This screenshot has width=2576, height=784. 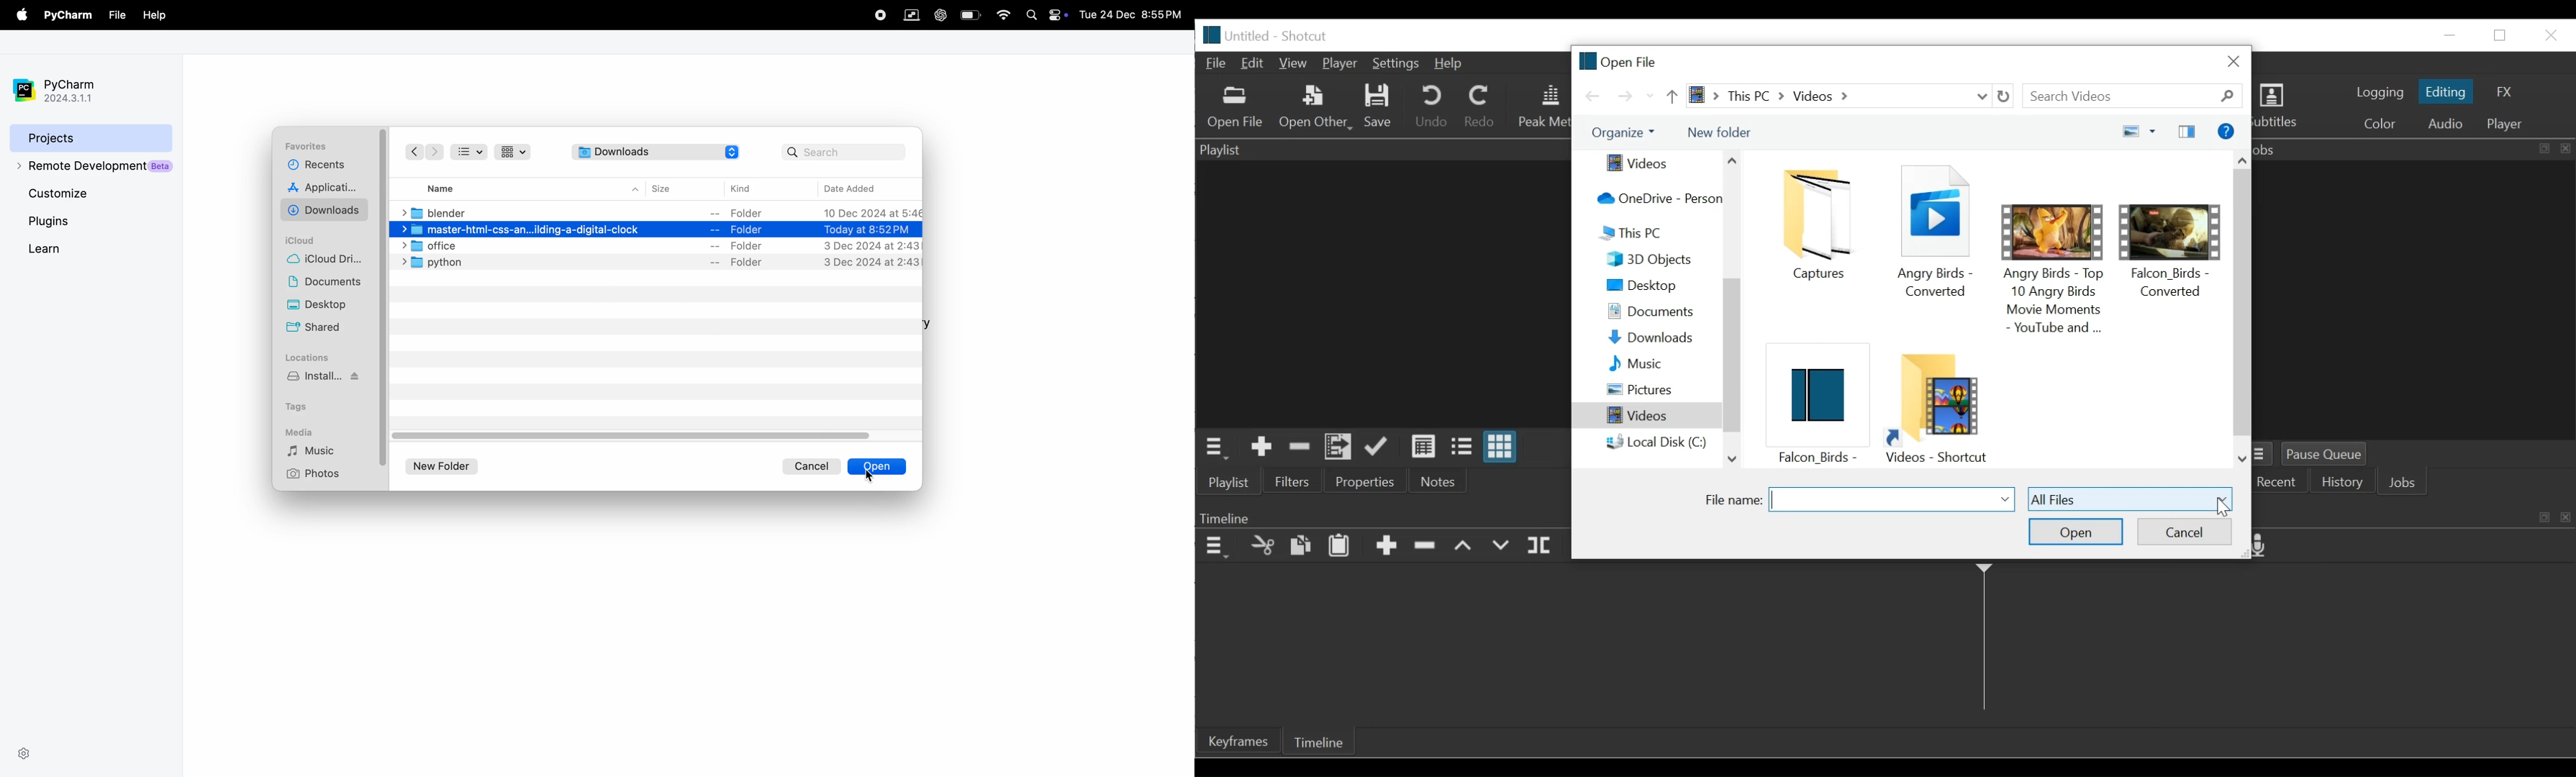 What do you see at coordinates (1377, 108) in the screenshot?
I see `Save` at bounding box center [1377, 108].